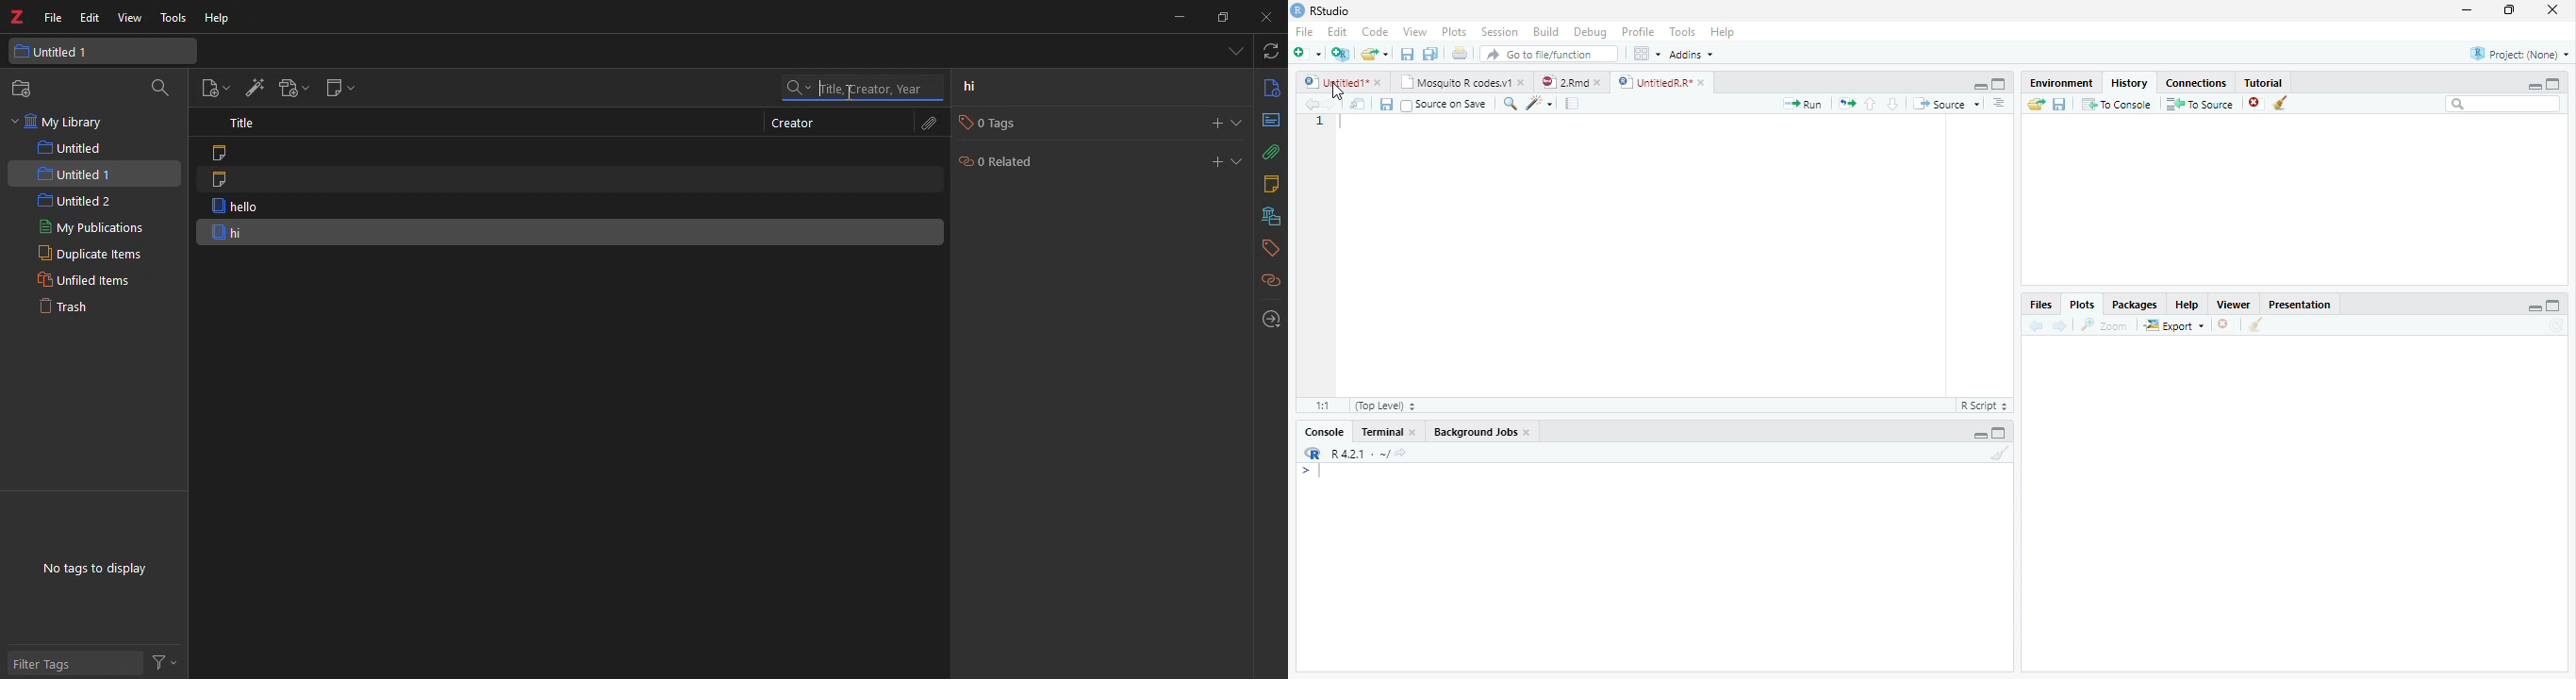  Describe the element at coordinates (2299, 306) in the screenshot. I see `Presentatior` at that location.